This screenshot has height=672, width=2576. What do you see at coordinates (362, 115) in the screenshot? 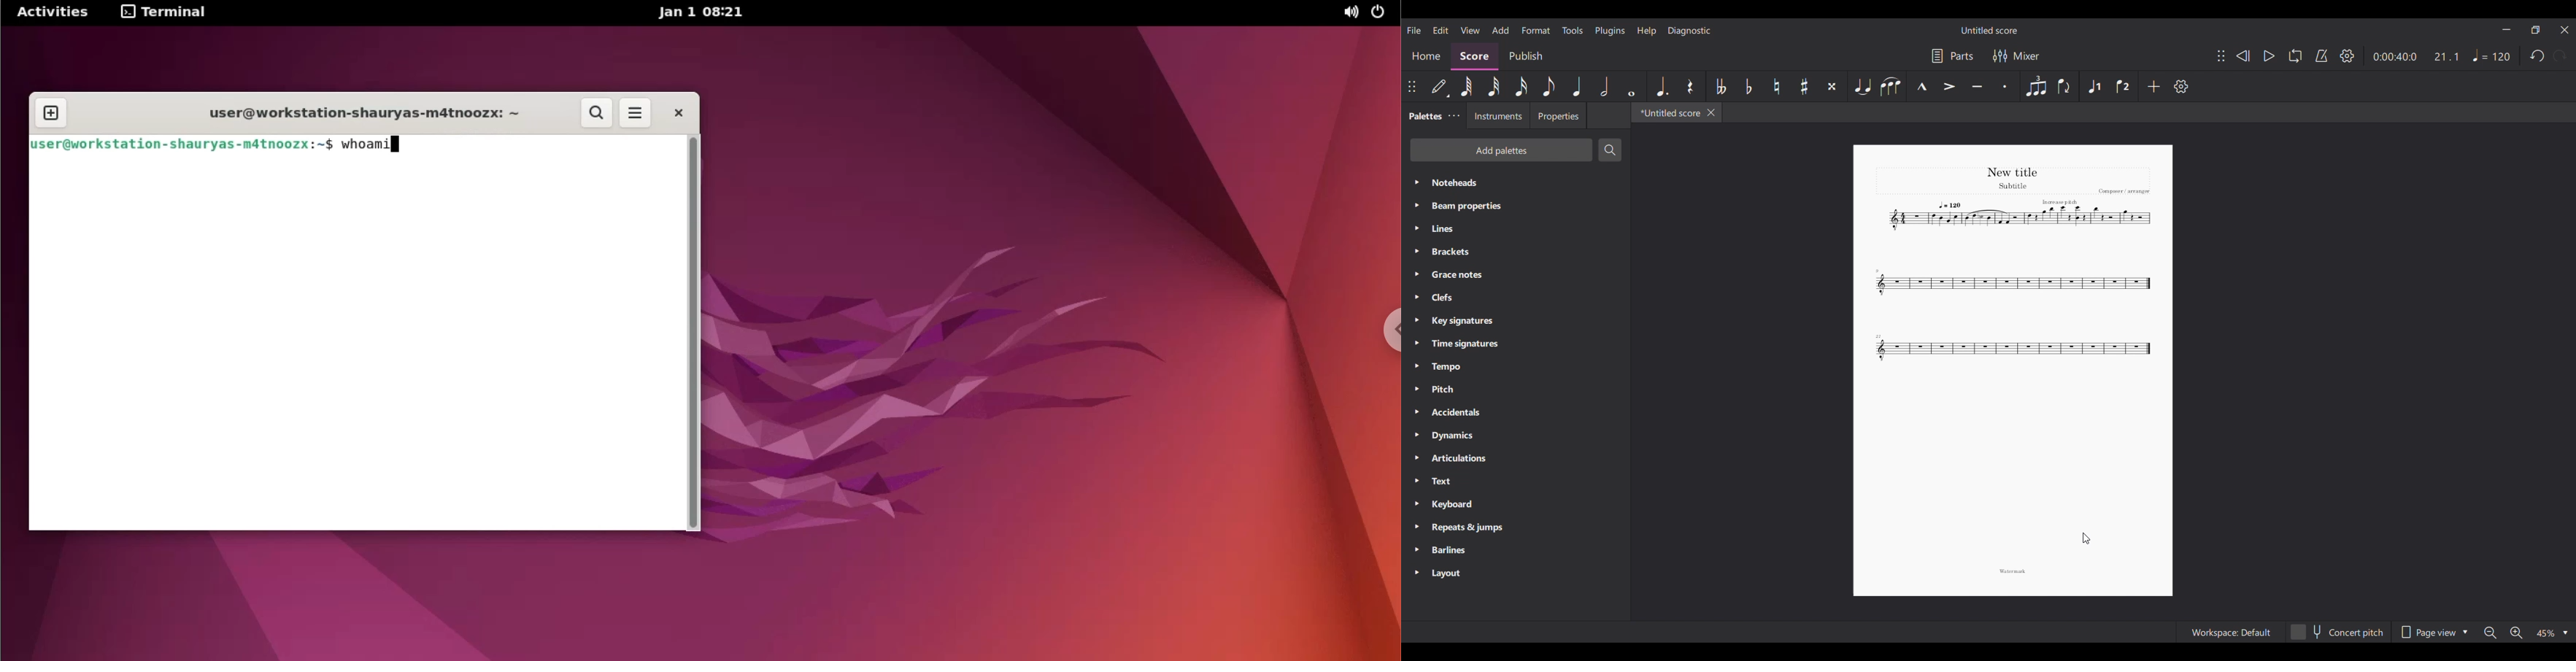
I see `user@workstation-shauryas-m4tnoozx: ~` at bounding box center [362, 115].